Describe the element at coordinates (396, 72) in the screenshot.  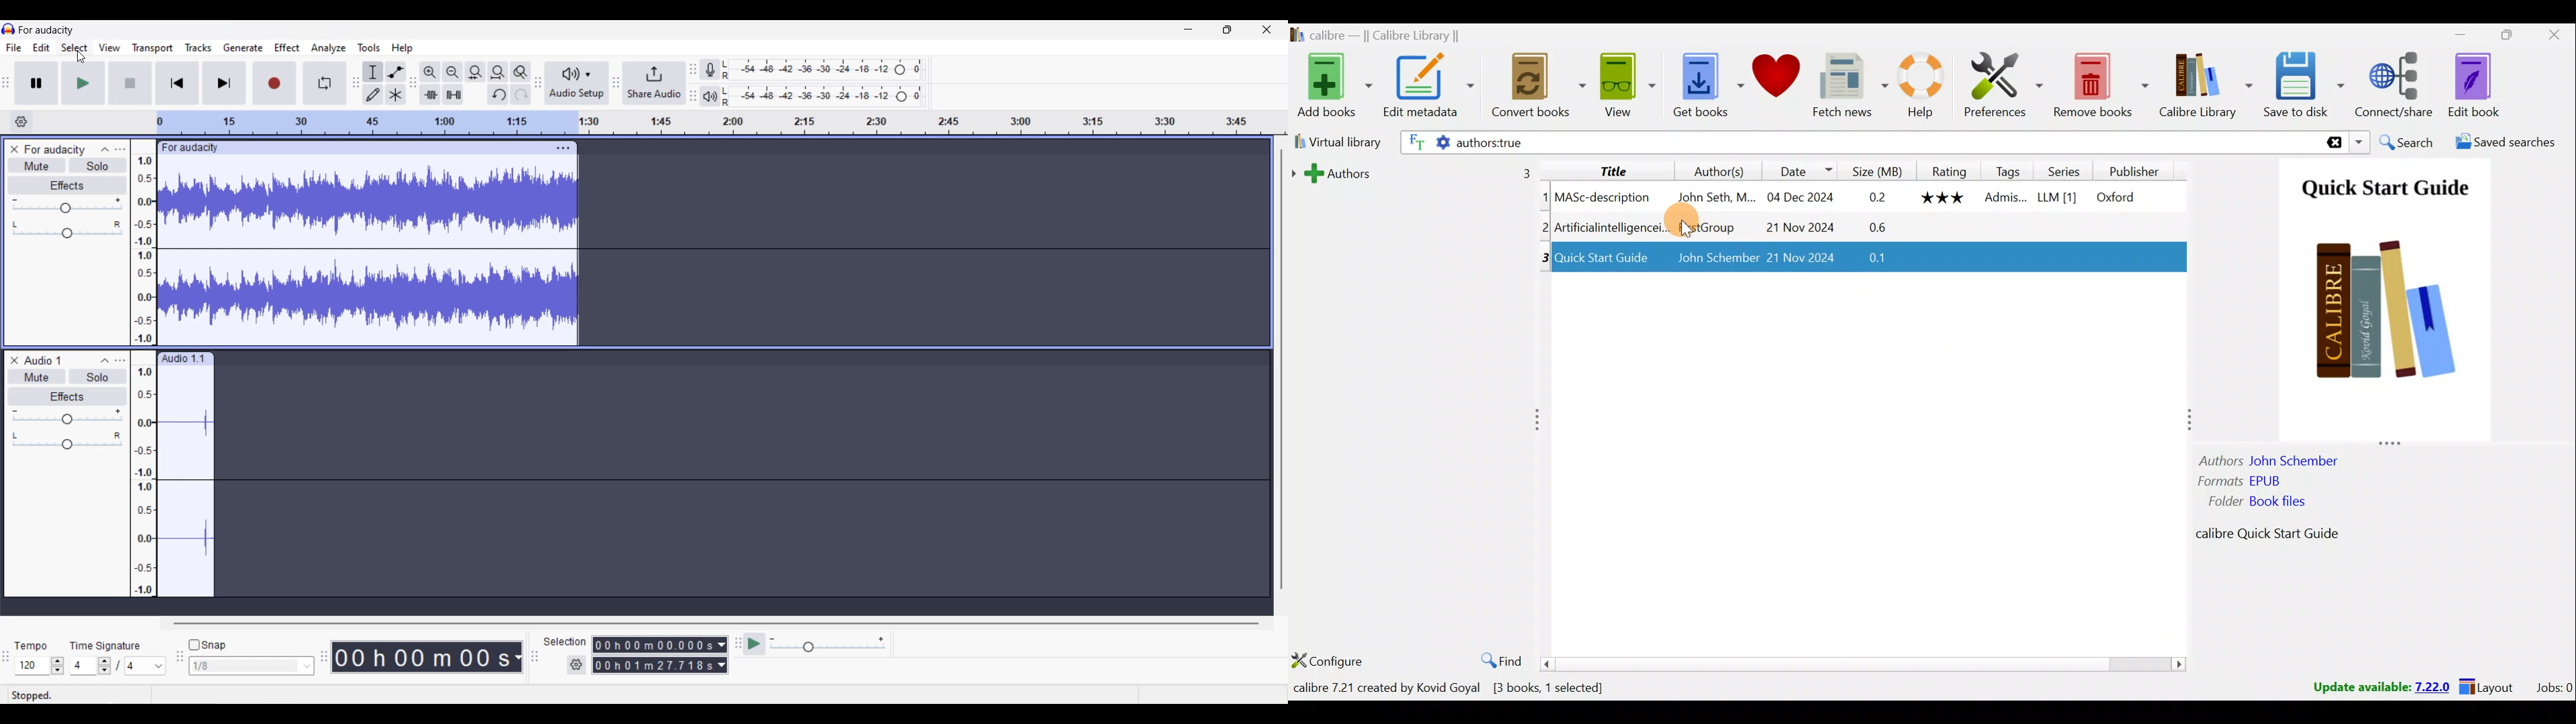
I see `Envelop tool` at that location.